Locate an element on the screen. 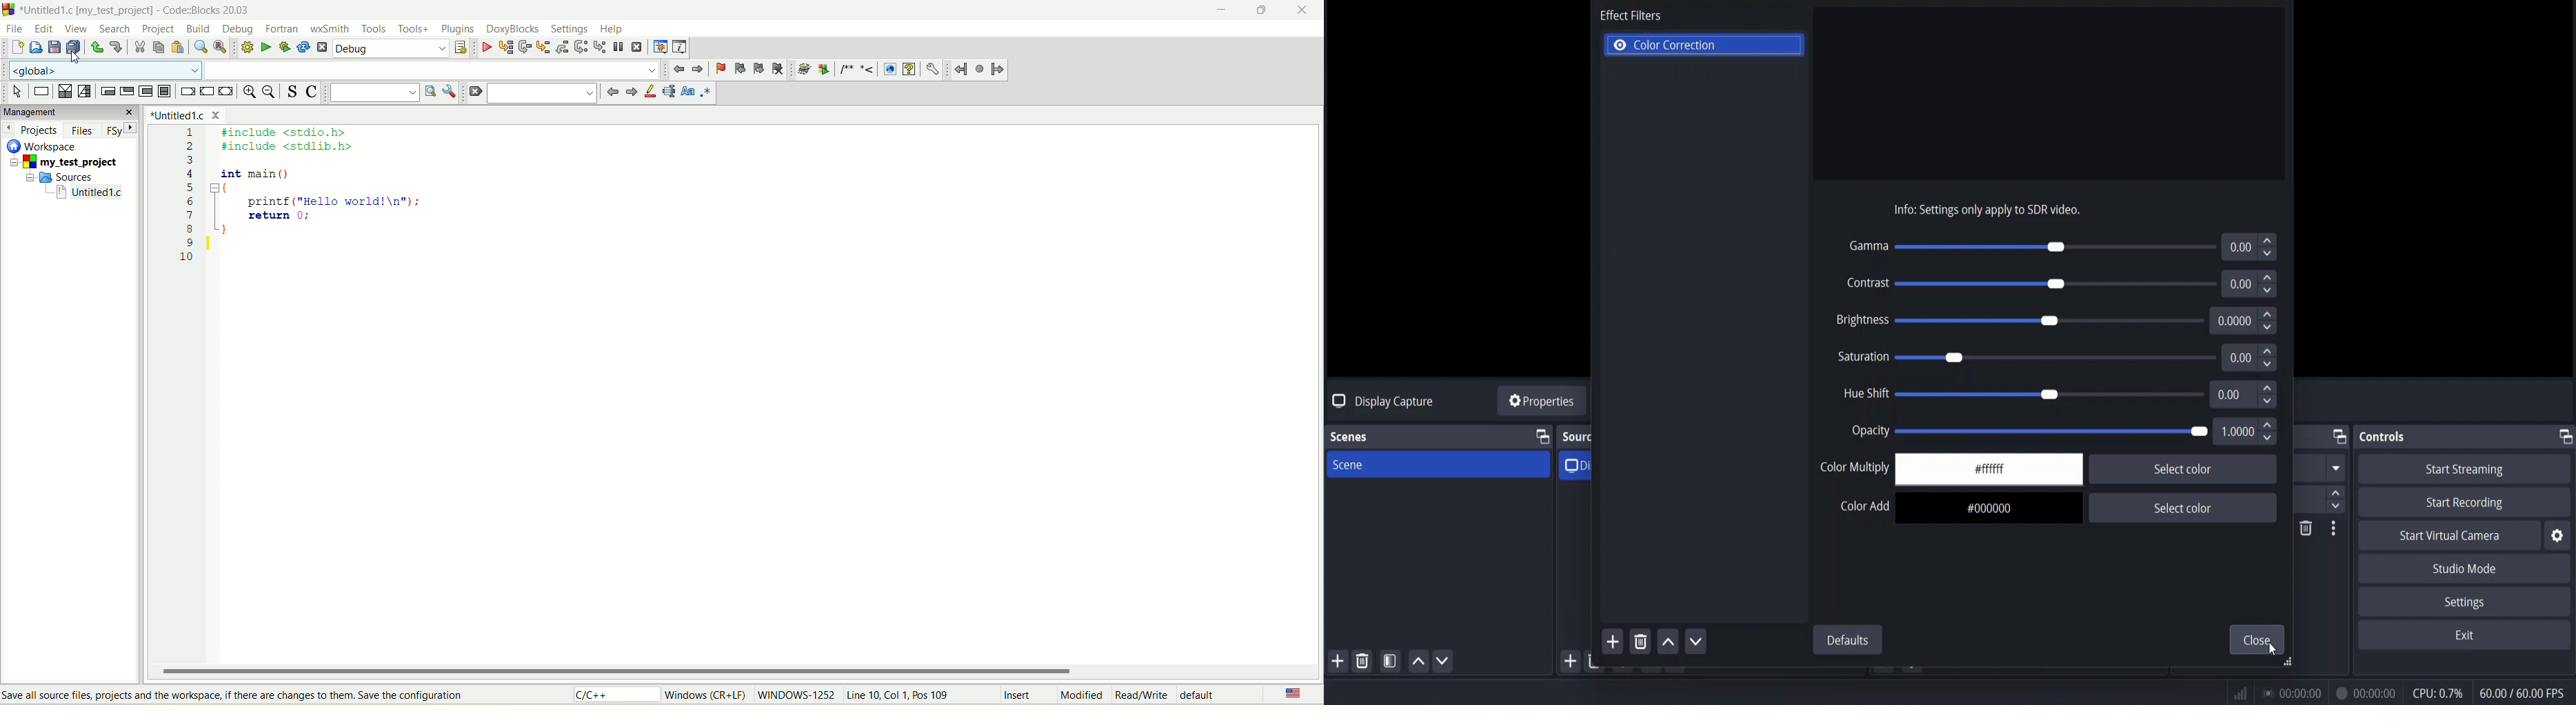 This screenshot has height=728, width=2576. Saturation seg 0.00 ° is located at coordinates (2044, 361).